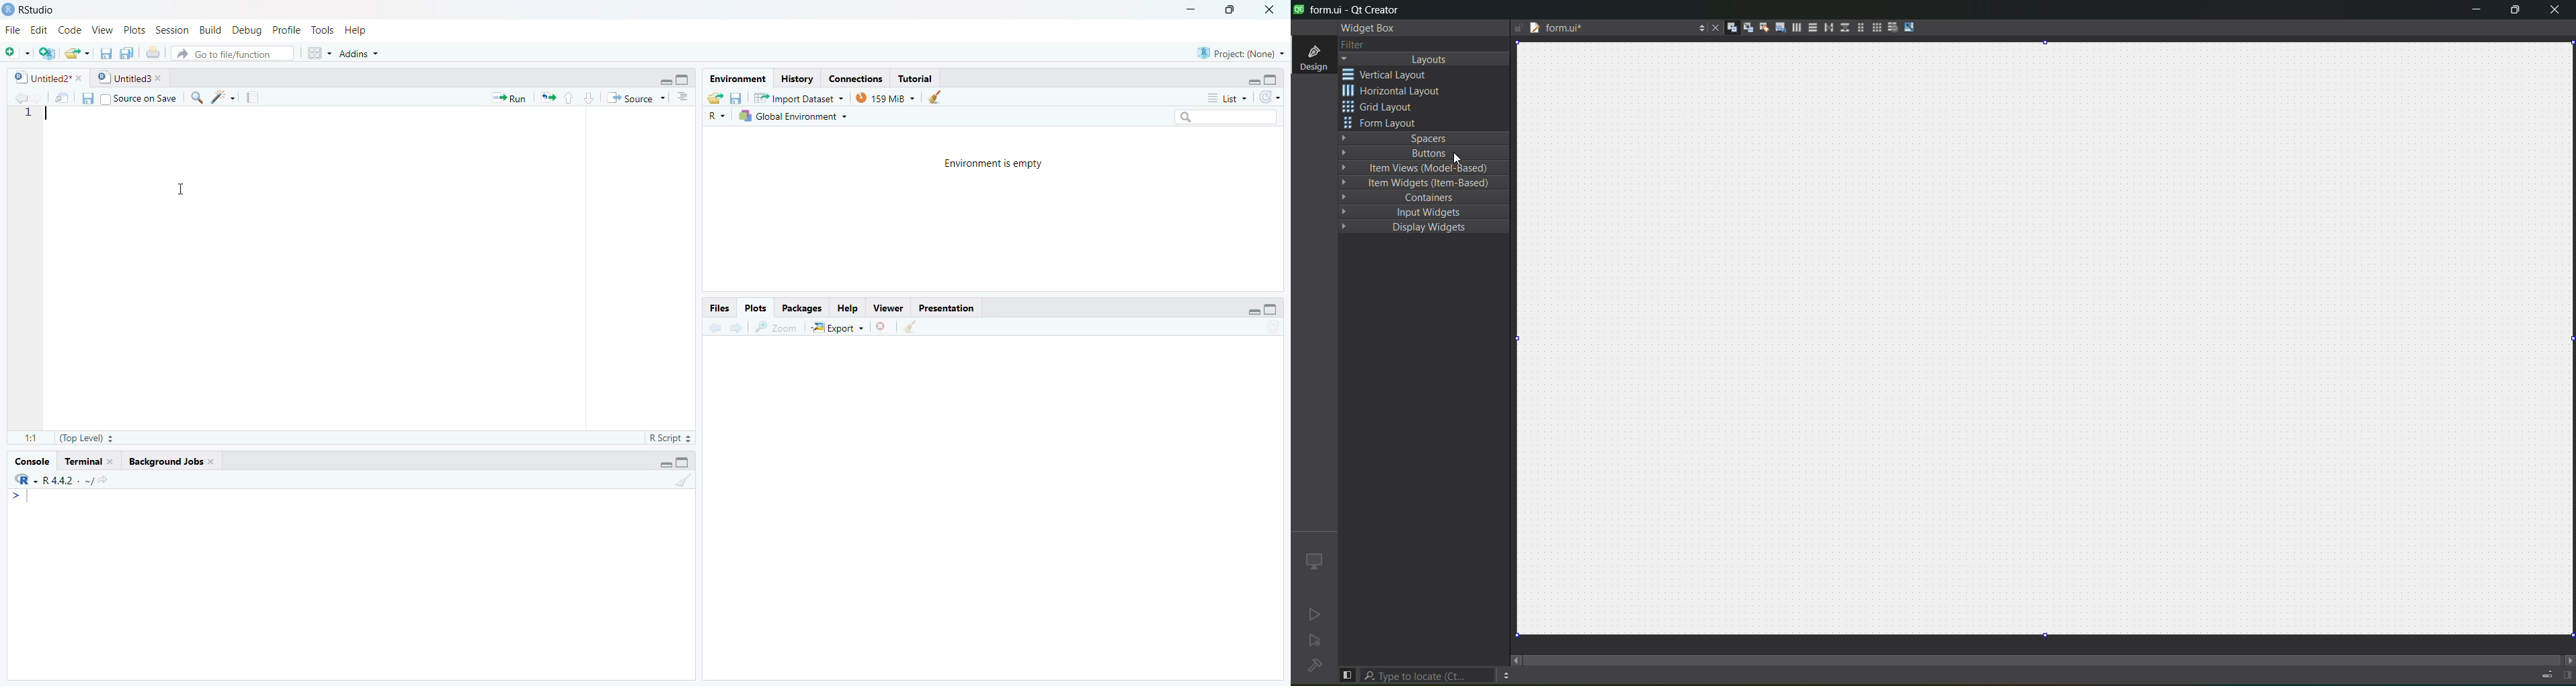 The width and height of the screenshot is (2576, 700). I want to click on Code, so click(69, 30).